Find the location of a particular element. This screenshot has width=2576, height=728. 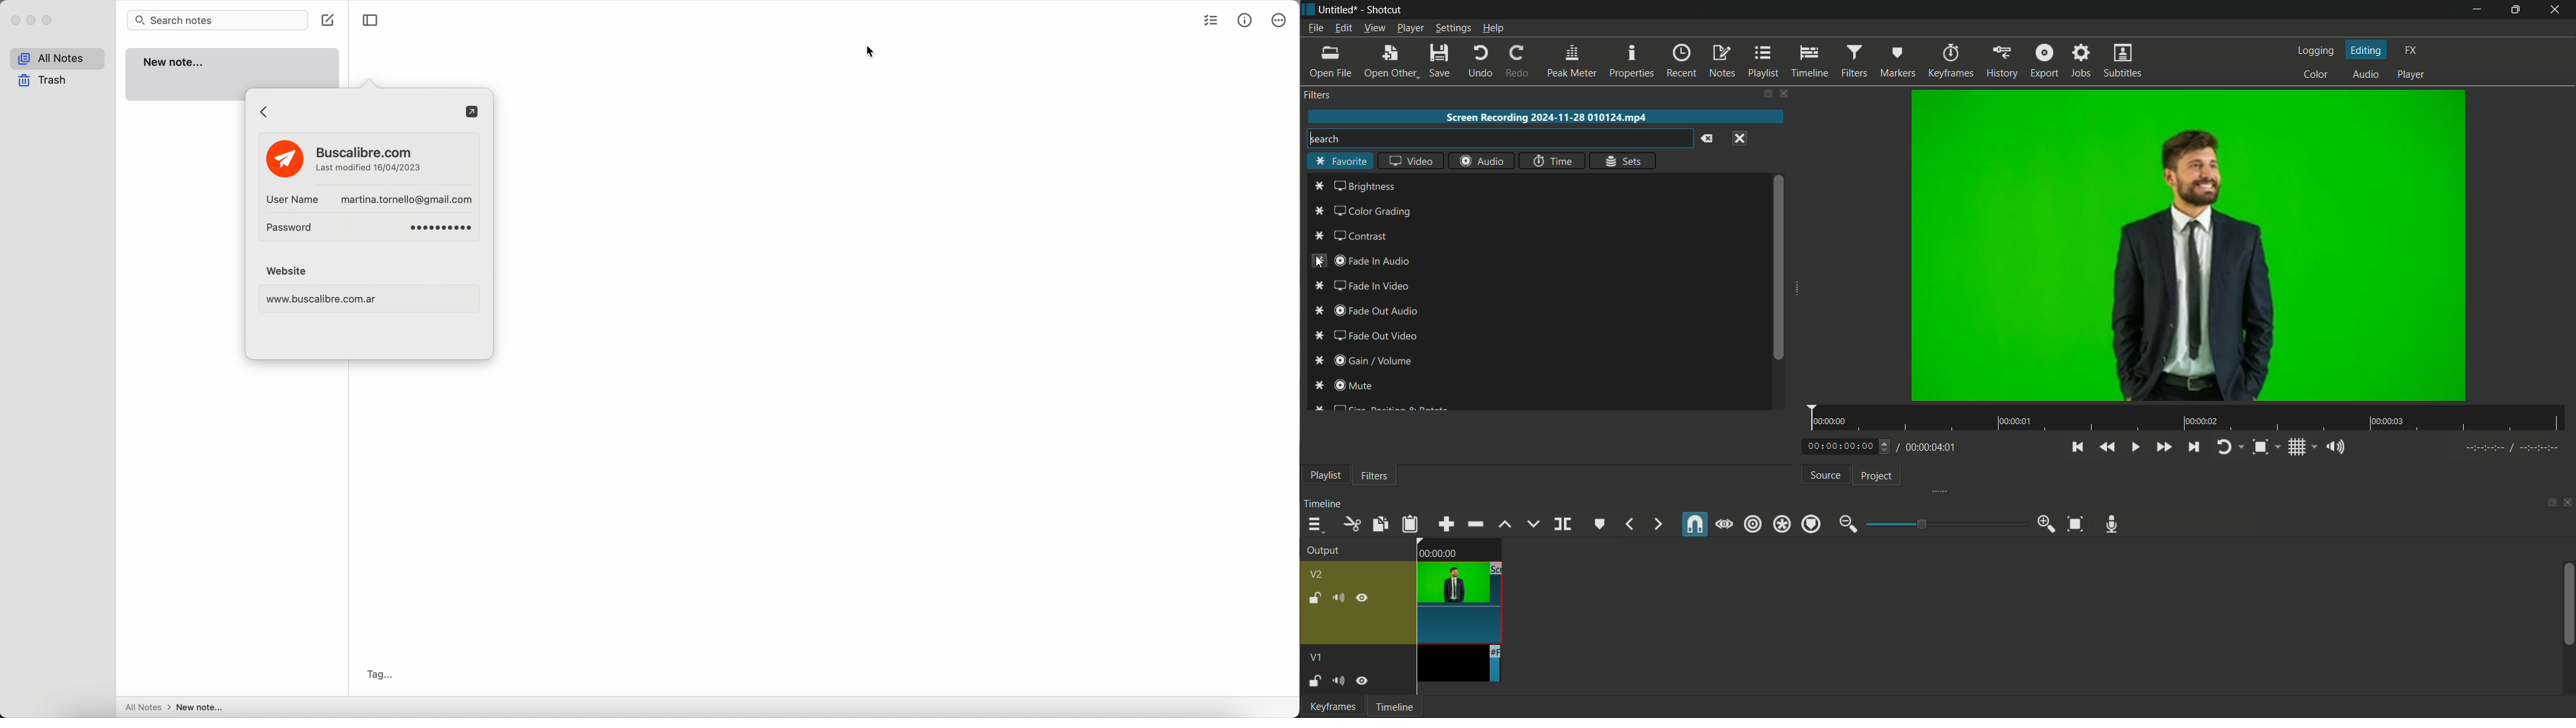

lock is located at coordinates (1314, 598).